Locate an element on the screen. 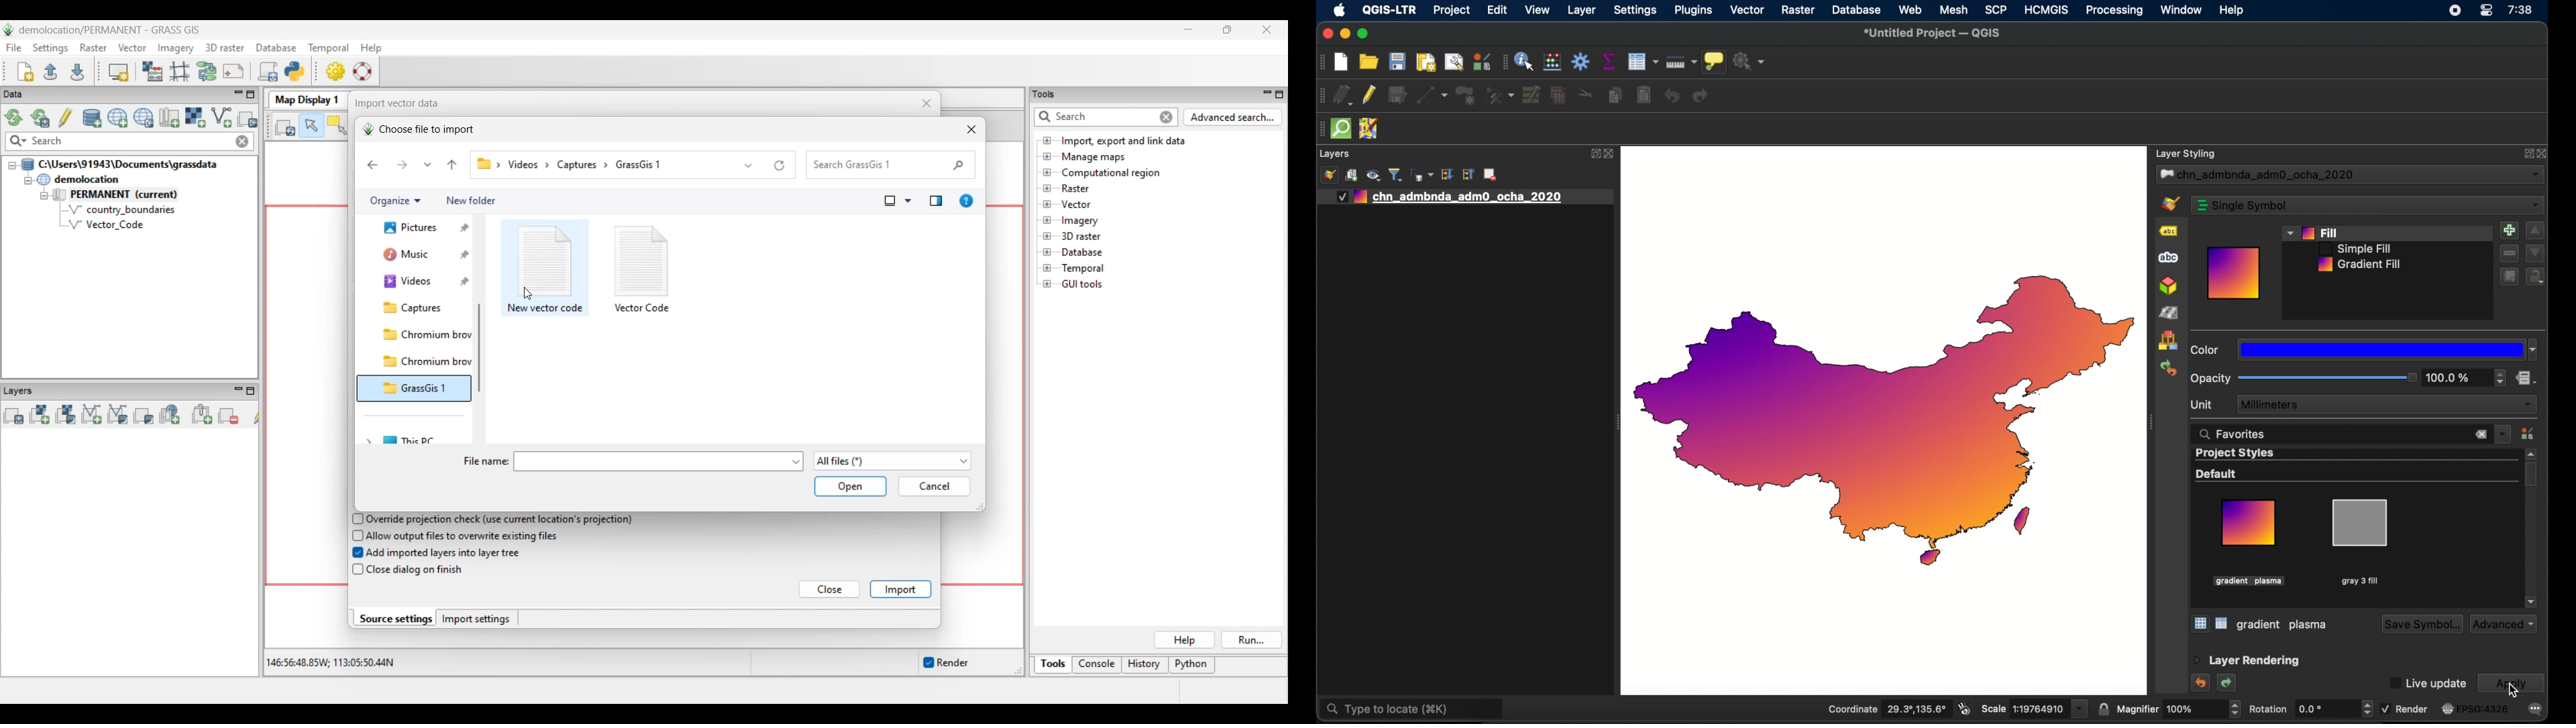  plugins is located at coordinates (1695, 10).